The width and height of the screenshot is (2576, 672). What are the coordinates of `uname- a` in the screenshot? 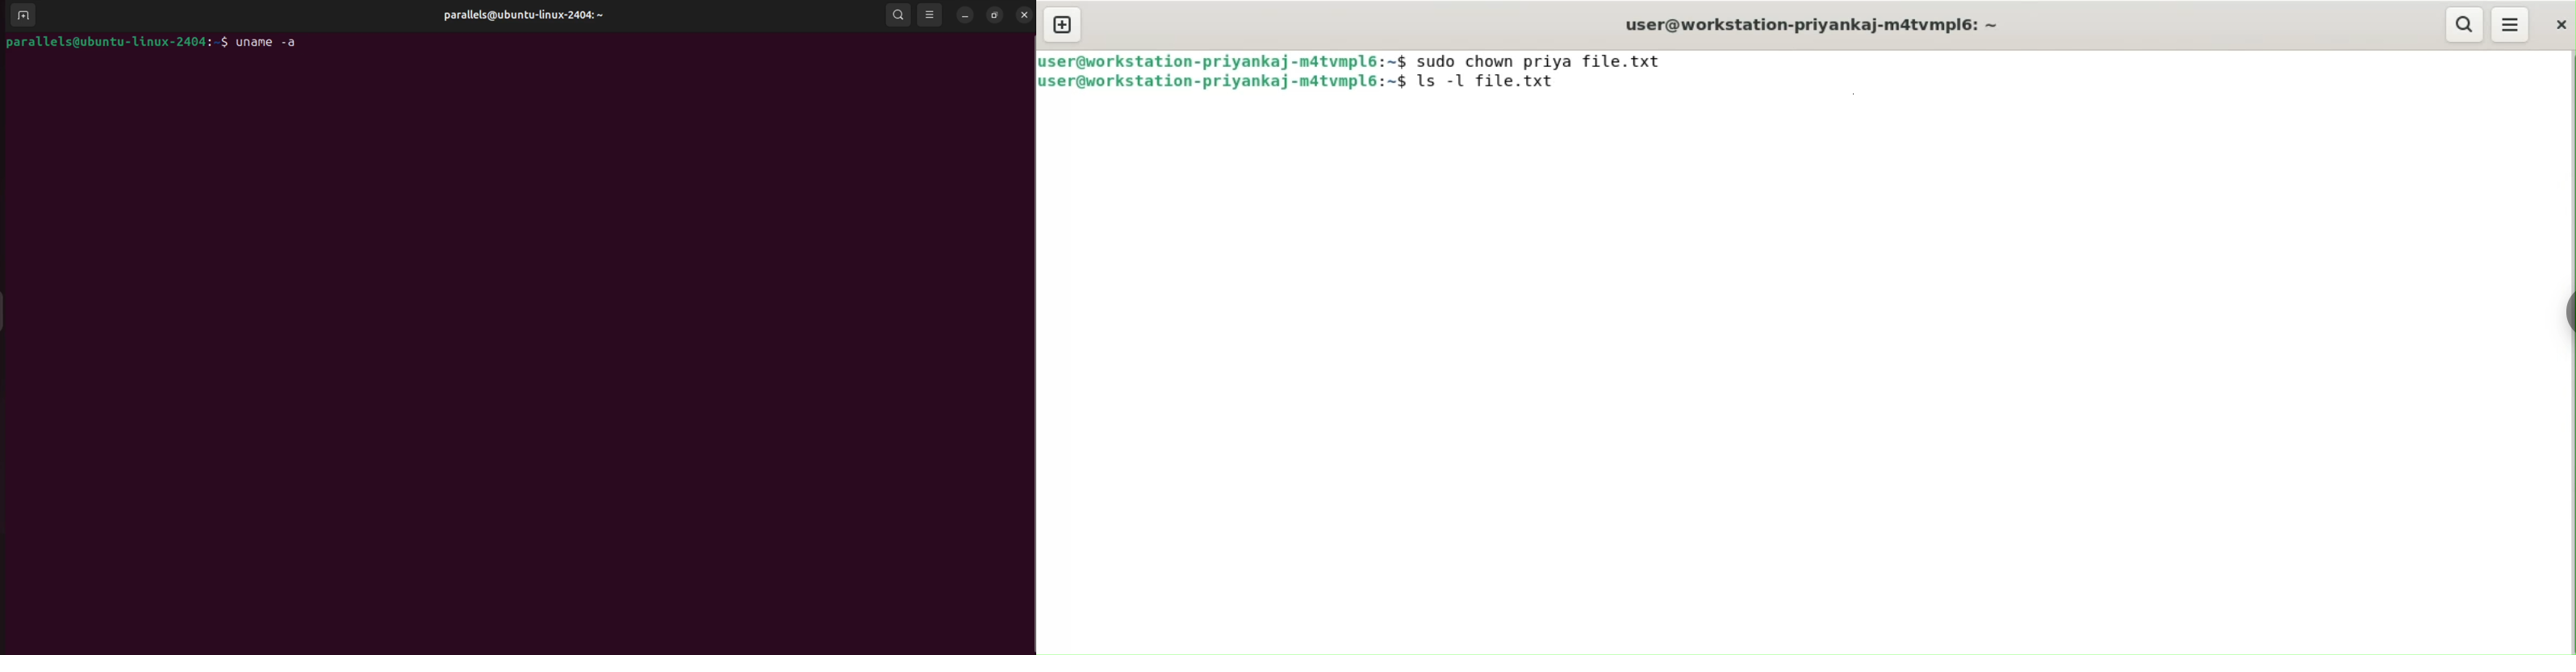 It's located at (277, 43).